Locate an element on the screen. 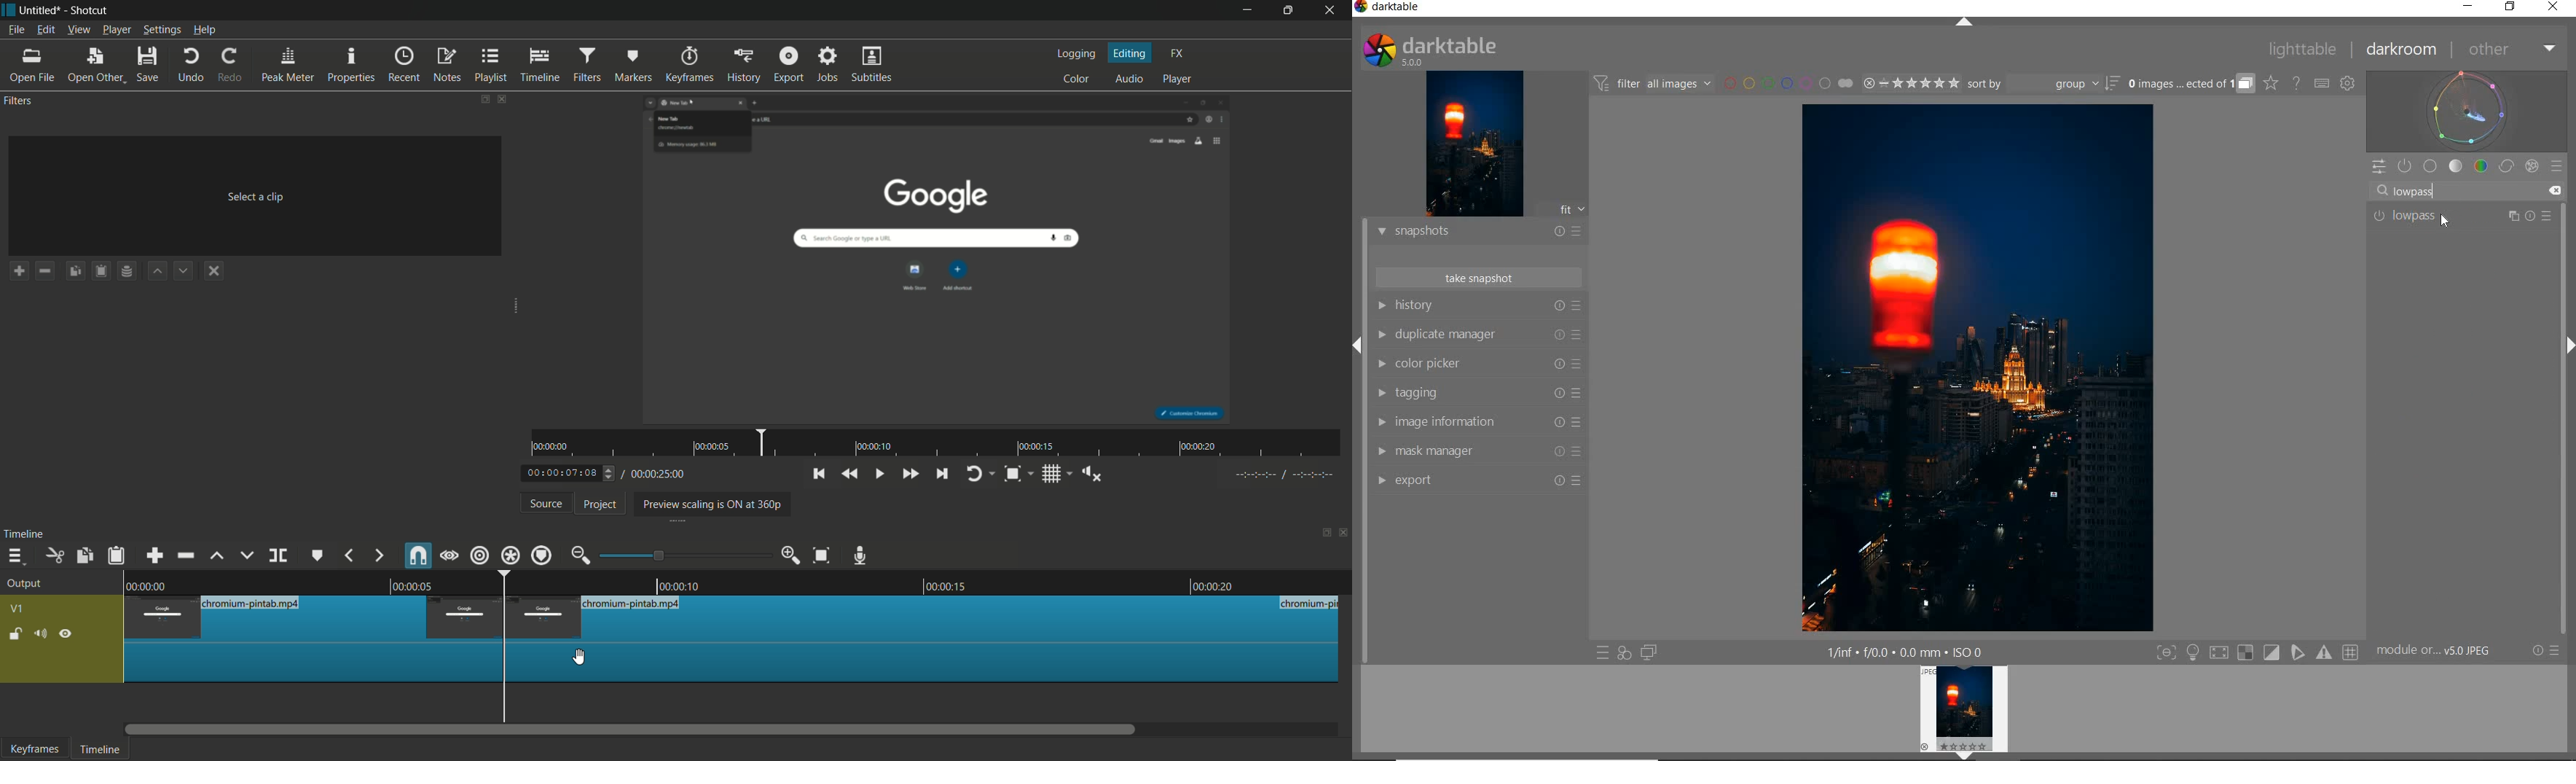 The width and height of the screenshot is (2576, 784). timeline is located at coordinates (98, 750).